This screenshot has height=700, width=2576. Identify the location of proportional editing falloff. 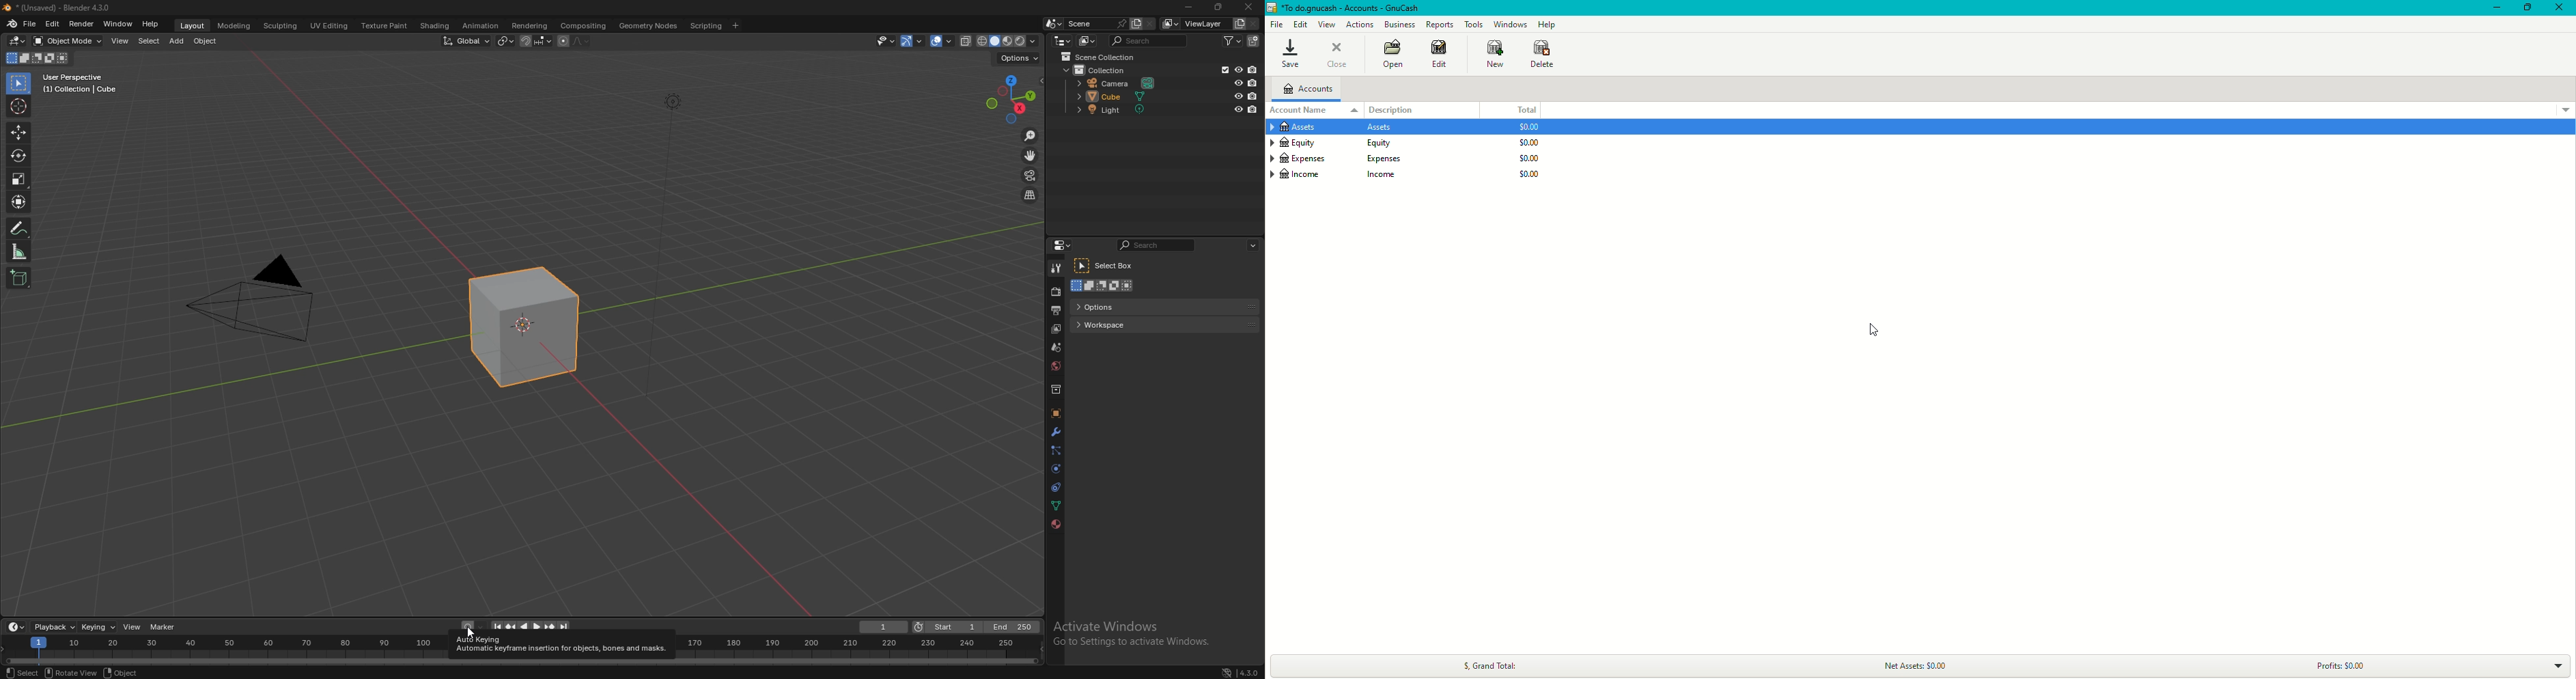
(581, 41).